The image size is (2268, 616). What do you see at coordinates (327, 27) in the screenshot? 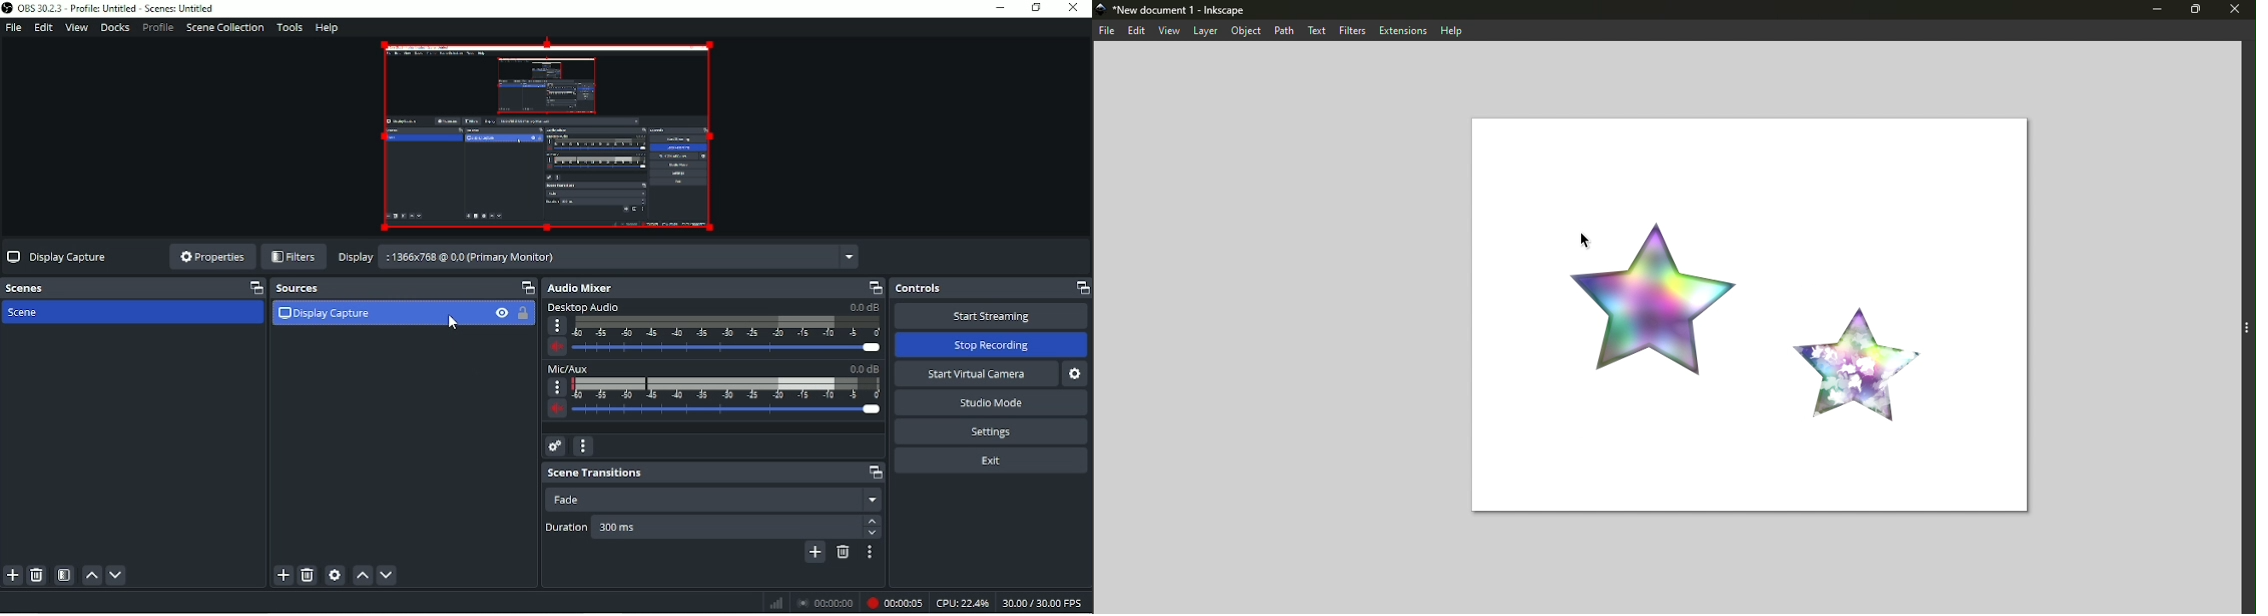
I see `Help` at bounding box center [327, 27].